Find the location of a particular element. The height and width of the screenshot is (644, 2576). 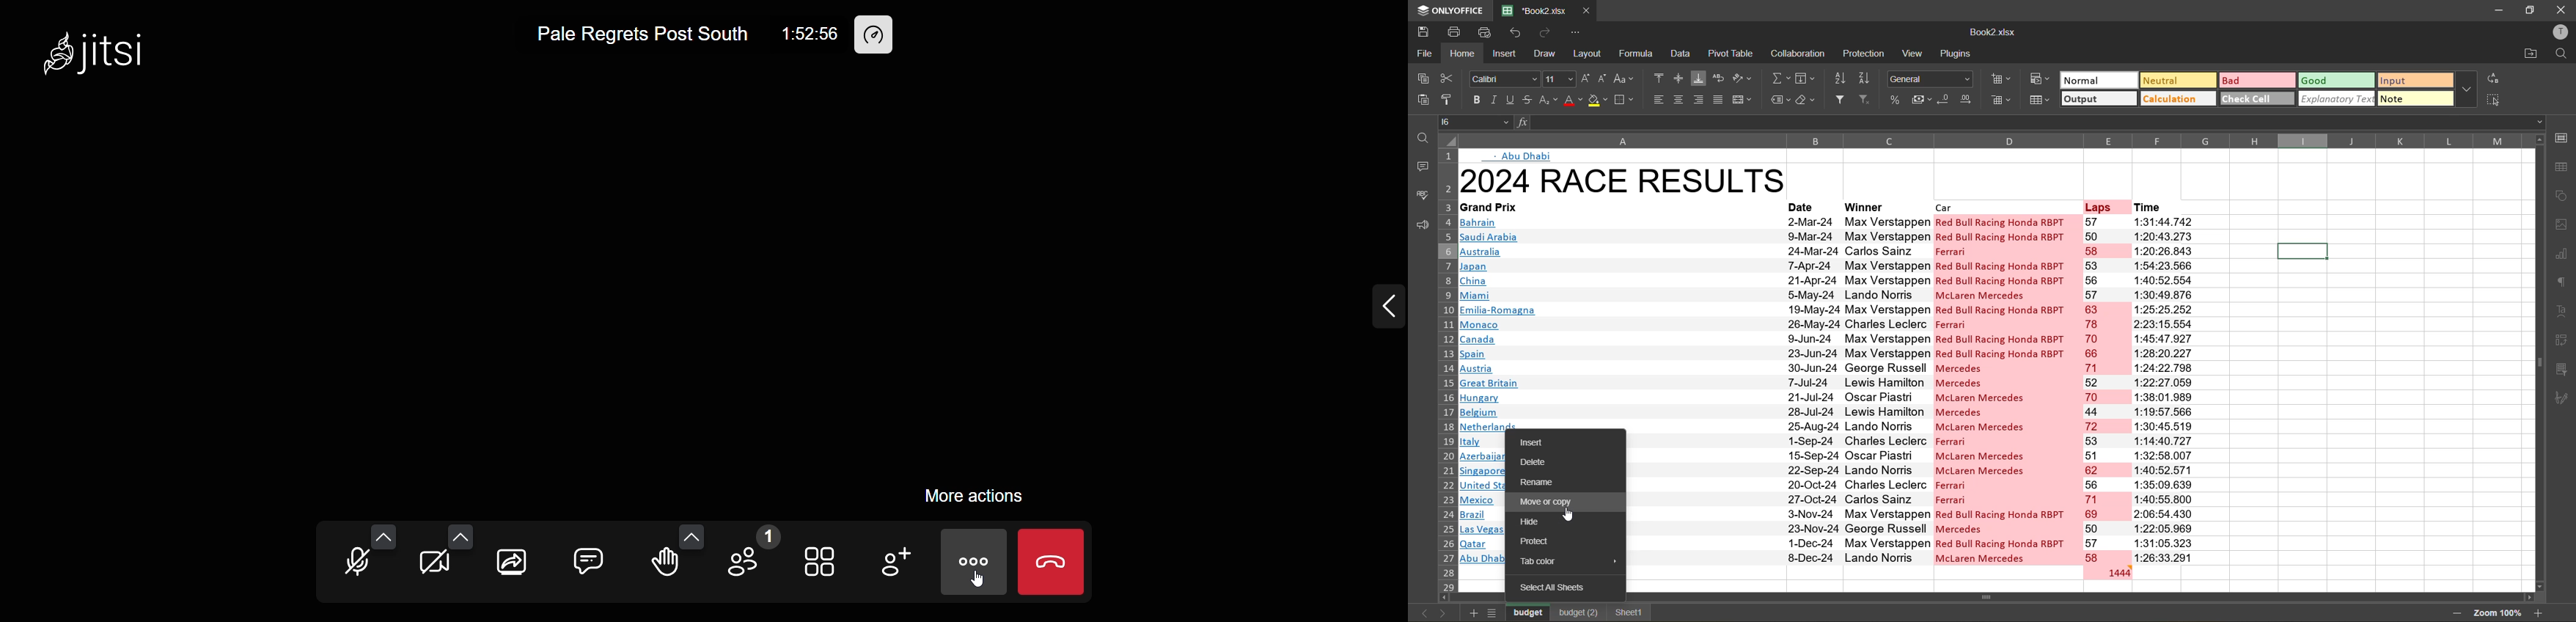

open location is located at coordinates (2531, 55).